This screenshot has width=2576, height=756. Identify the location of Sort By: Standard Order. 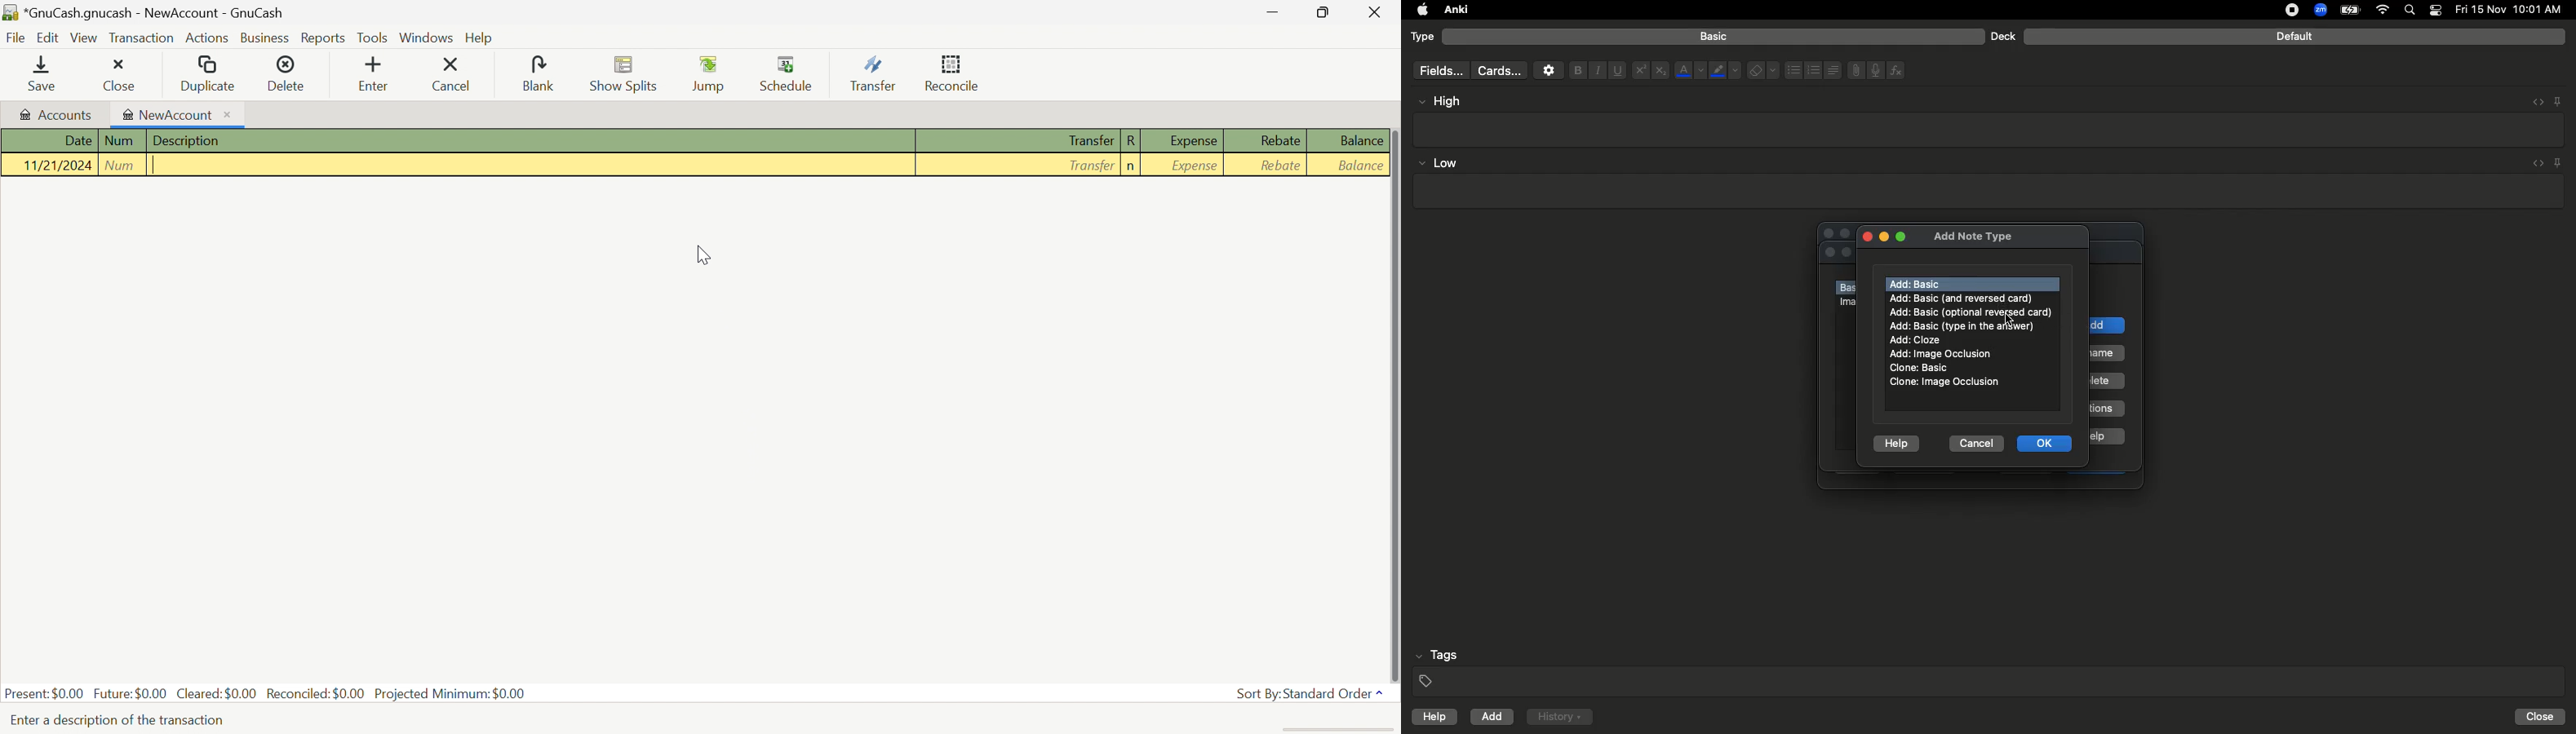
(1309, 693).